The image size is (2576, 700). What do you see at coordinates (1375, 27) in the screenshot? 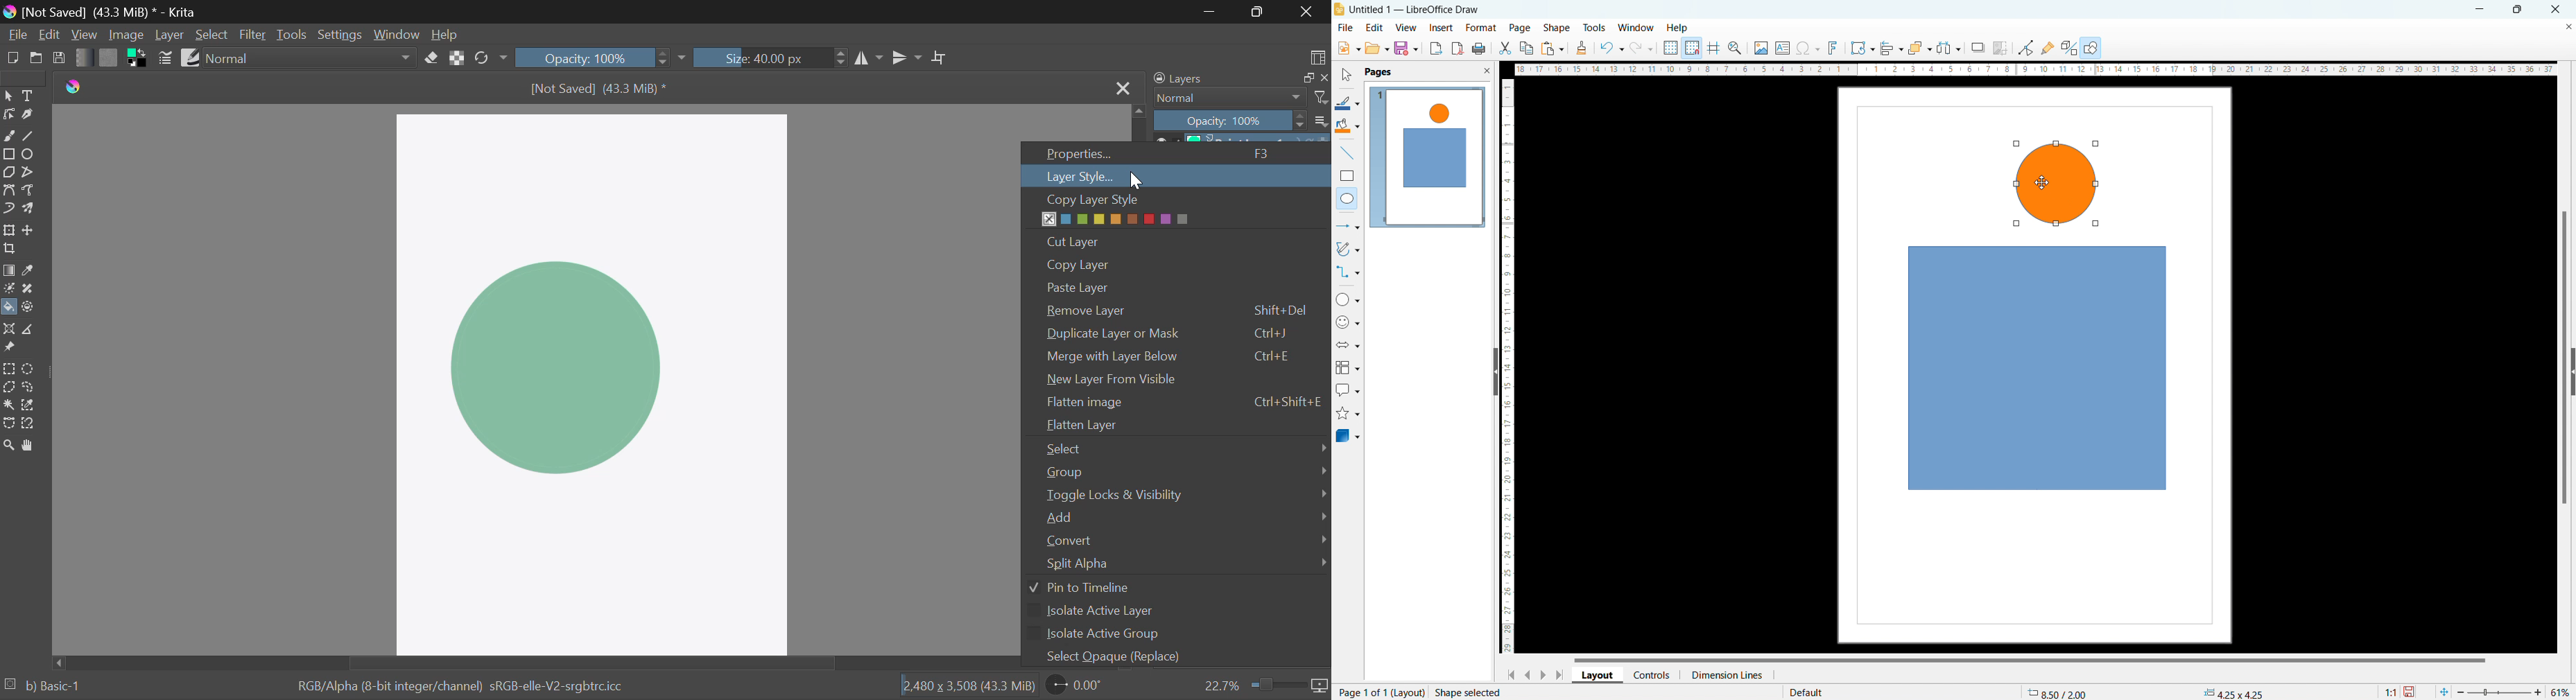
I see `edit` at bounding box center [1375, 27].